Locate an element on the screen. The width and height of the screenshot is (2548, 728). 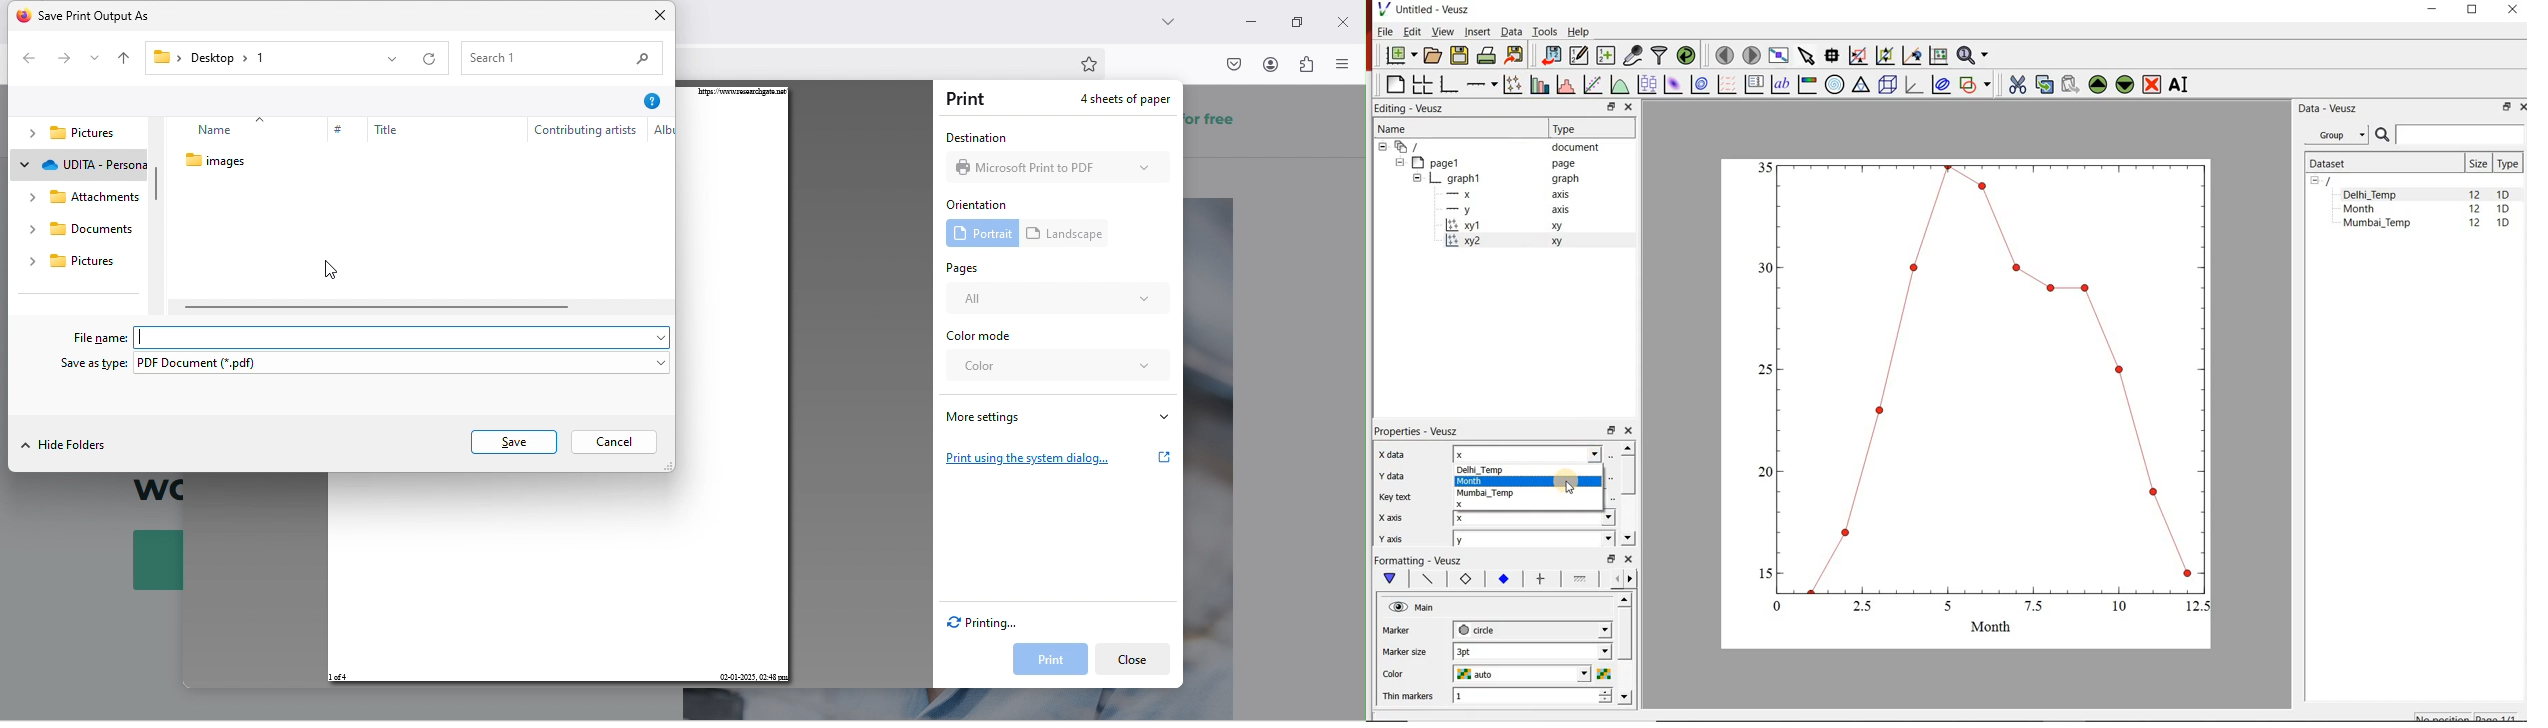
Untitled-Veusz is located at coordinates (1428, 9).